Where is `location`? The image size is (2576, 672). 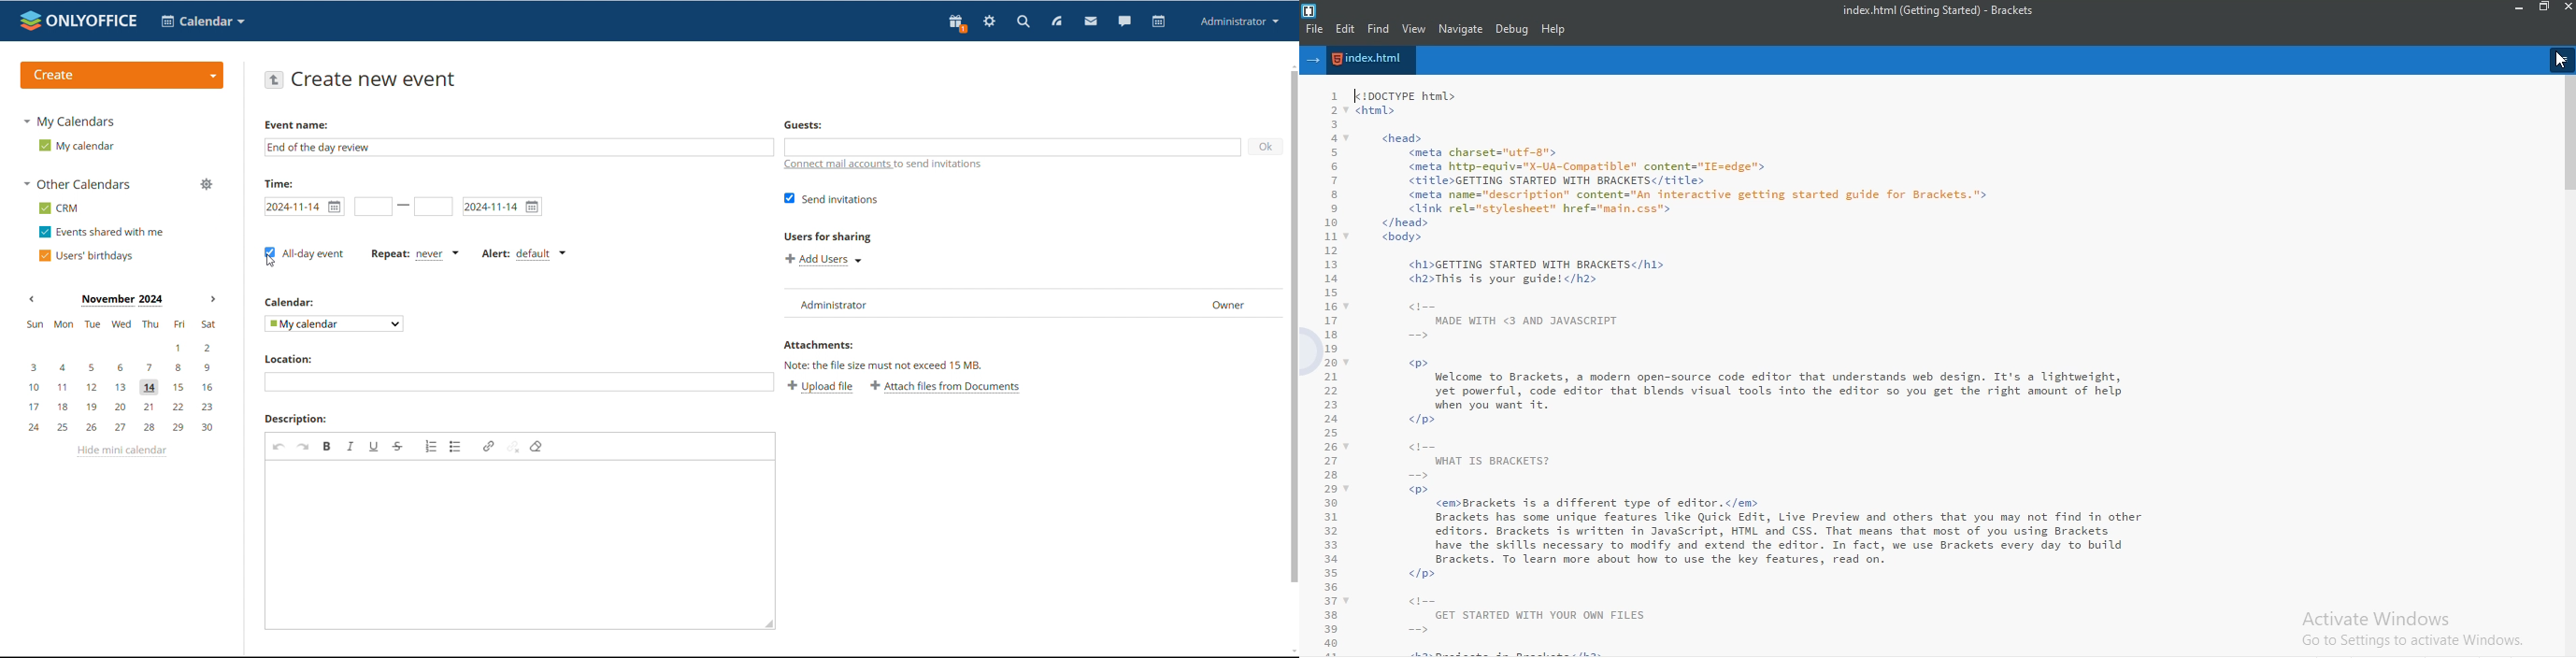
location is located at coordinates (287, 359).